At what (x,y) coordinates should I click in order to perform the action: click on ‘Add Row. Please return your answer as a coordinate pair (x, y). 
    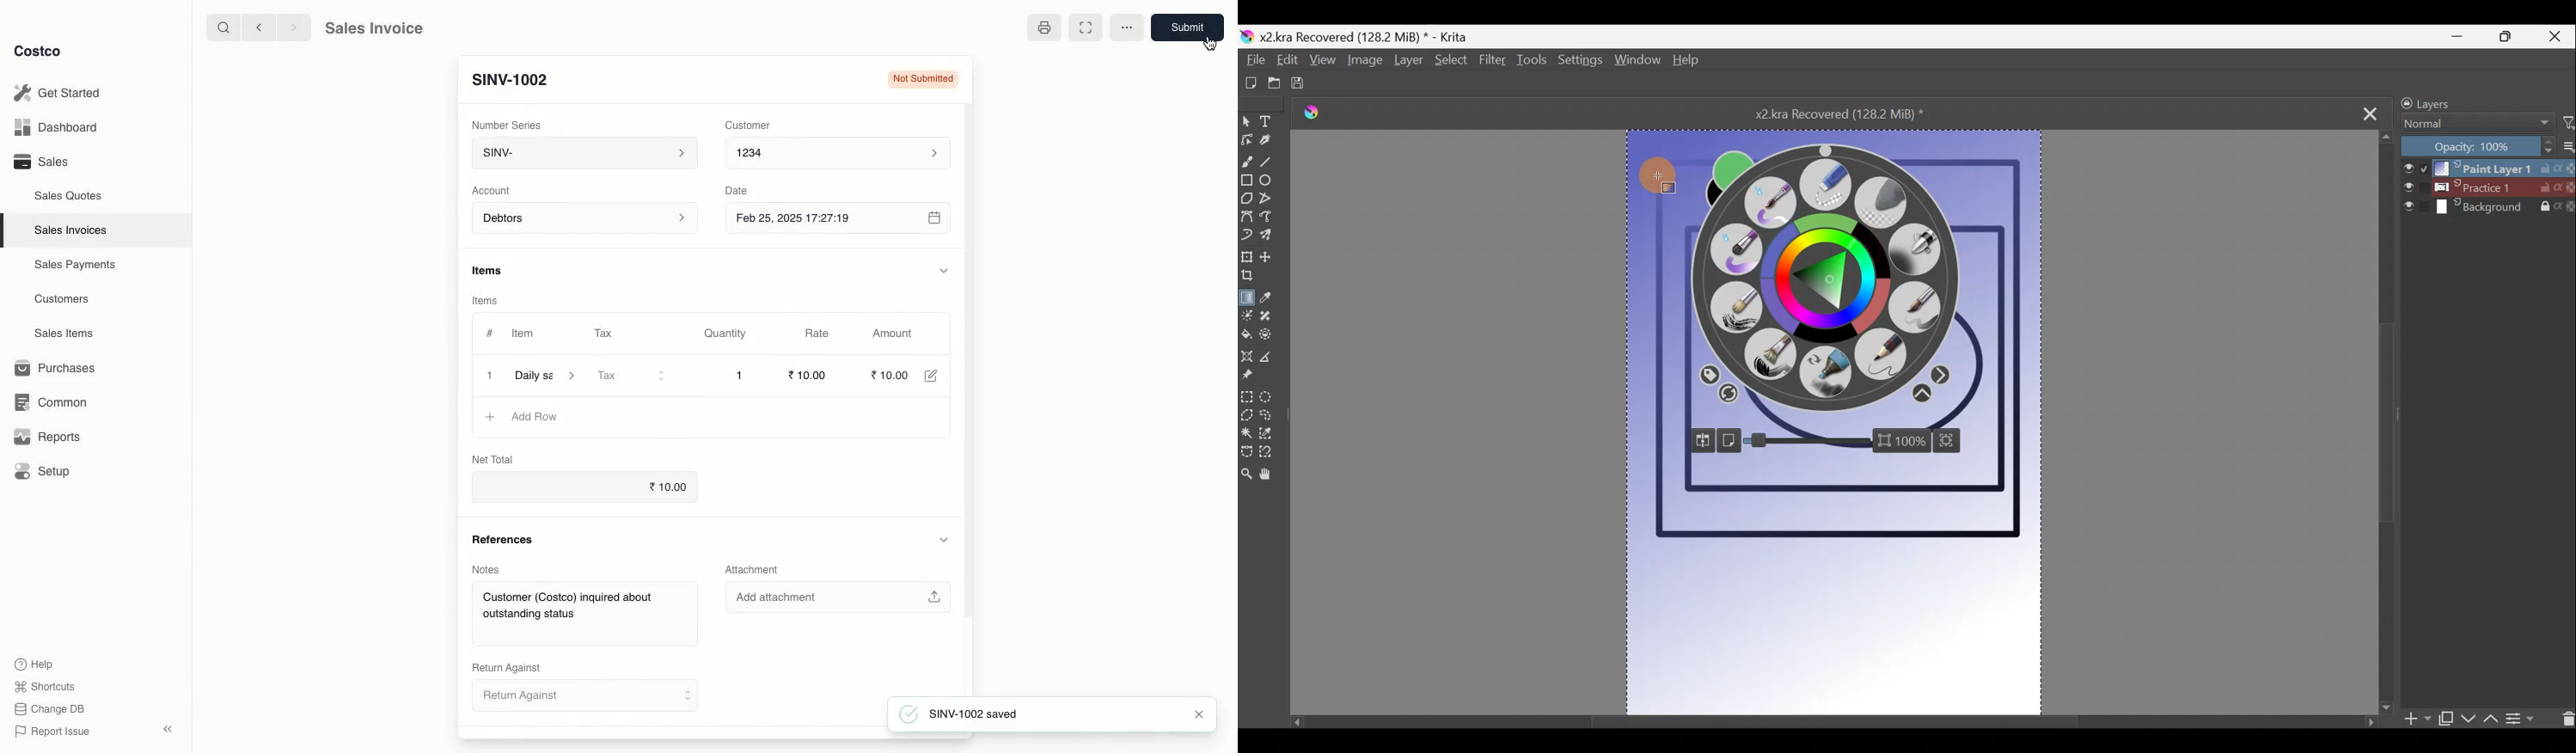
    Looking at the image, I should click on (539, 417).